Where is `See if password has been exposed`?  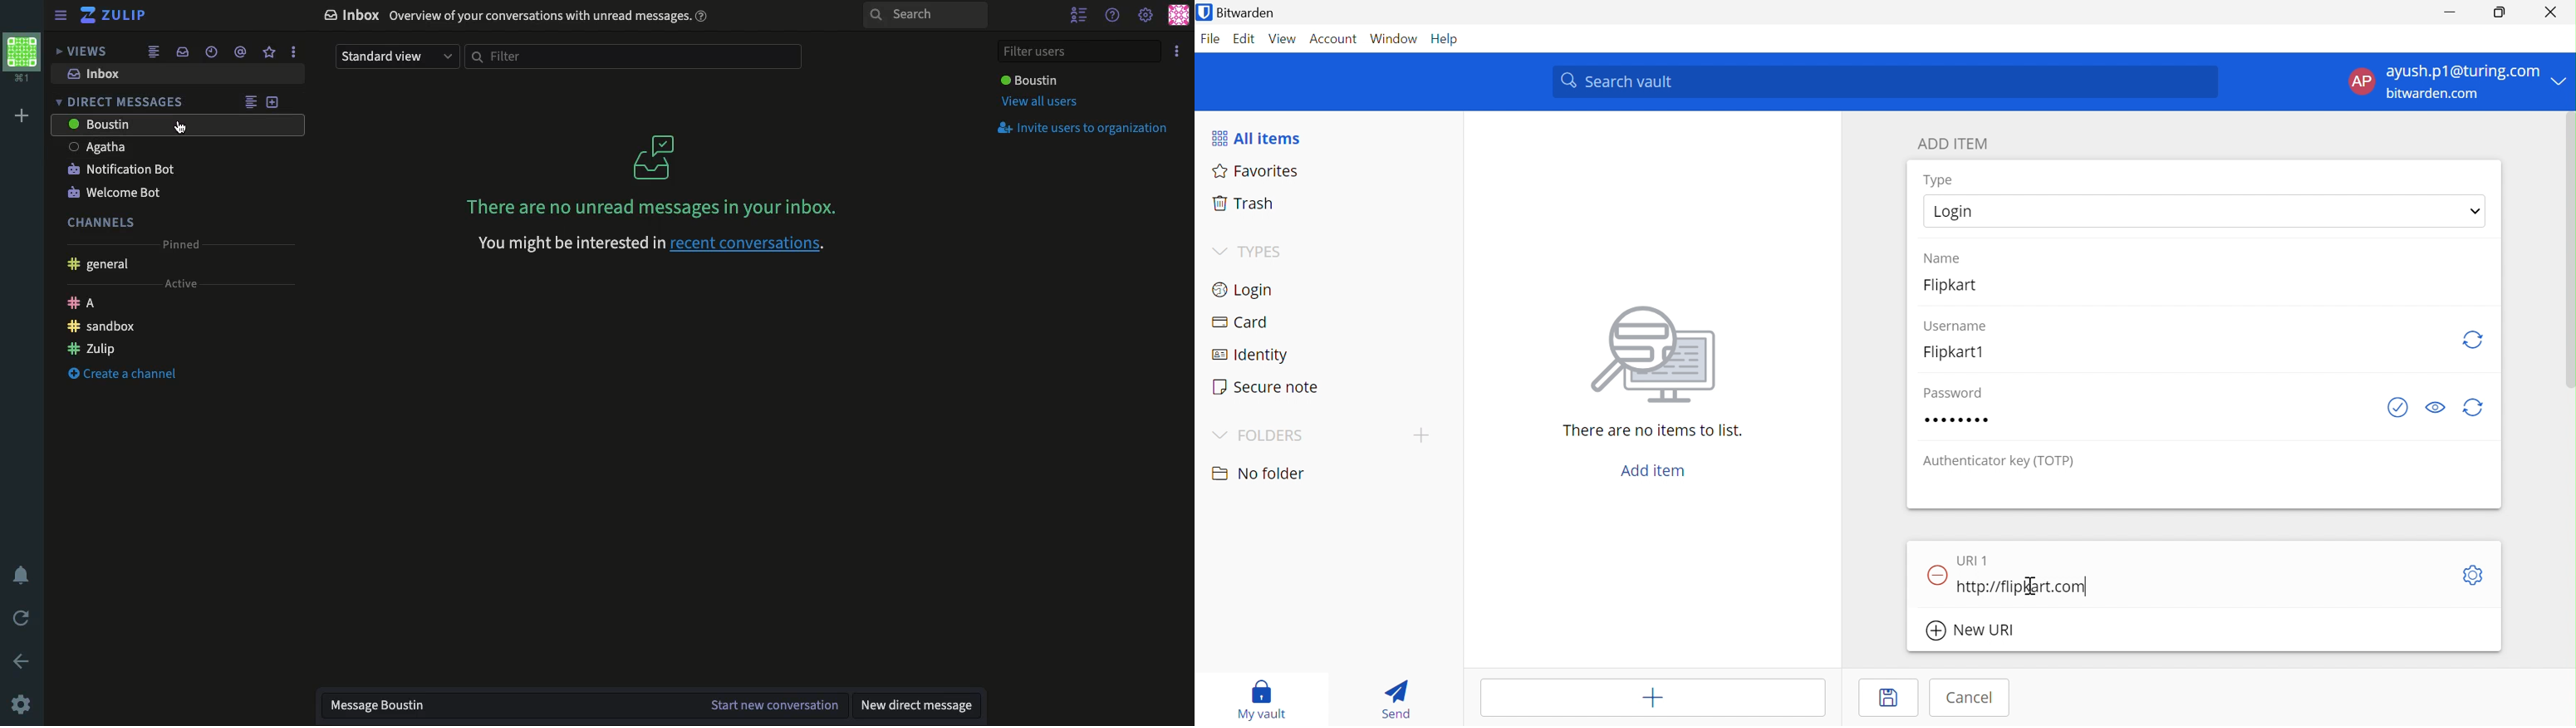 See if password has been exposed is located at coordinates (2398, 408).